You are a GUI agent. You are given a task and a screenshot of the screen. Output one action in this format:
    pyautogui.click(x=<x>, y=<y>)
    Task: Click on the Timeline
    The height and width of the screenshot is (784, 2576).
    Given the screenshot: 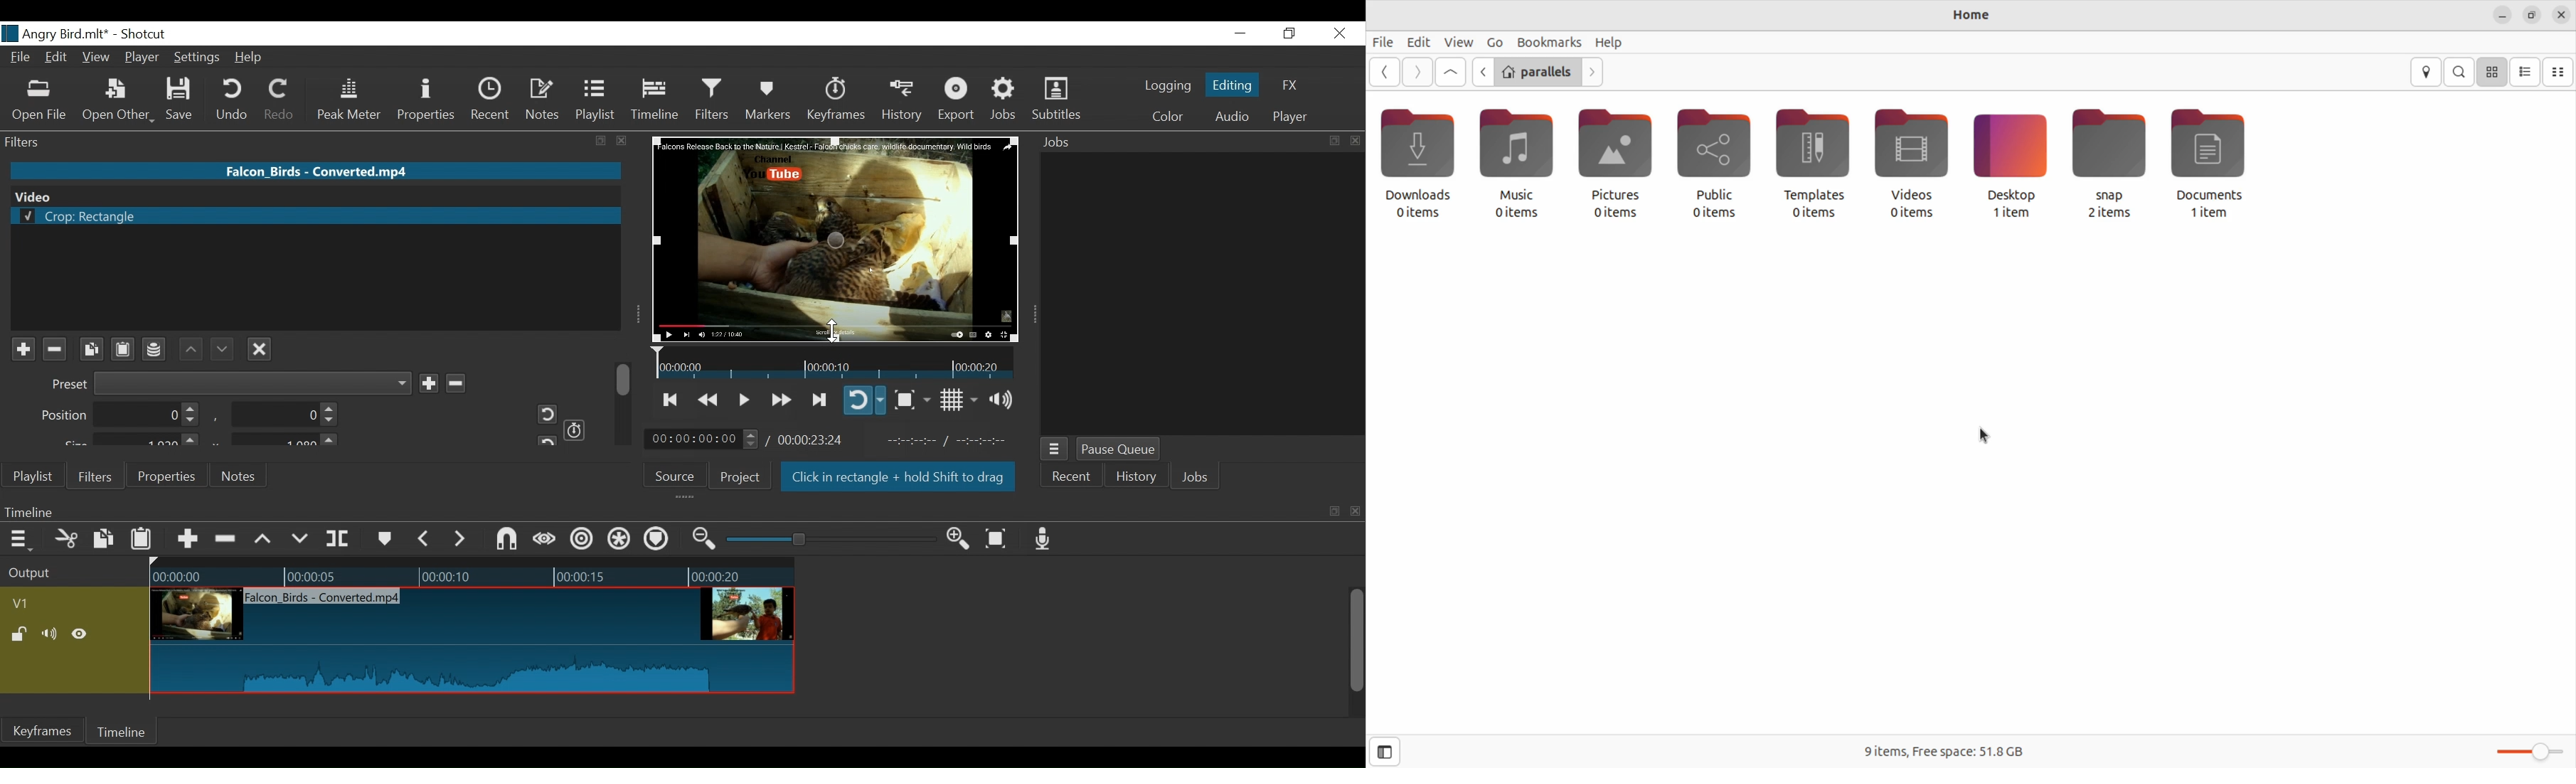 What is the action you would take?
    pyautogui.click(x=656, y=100)
    